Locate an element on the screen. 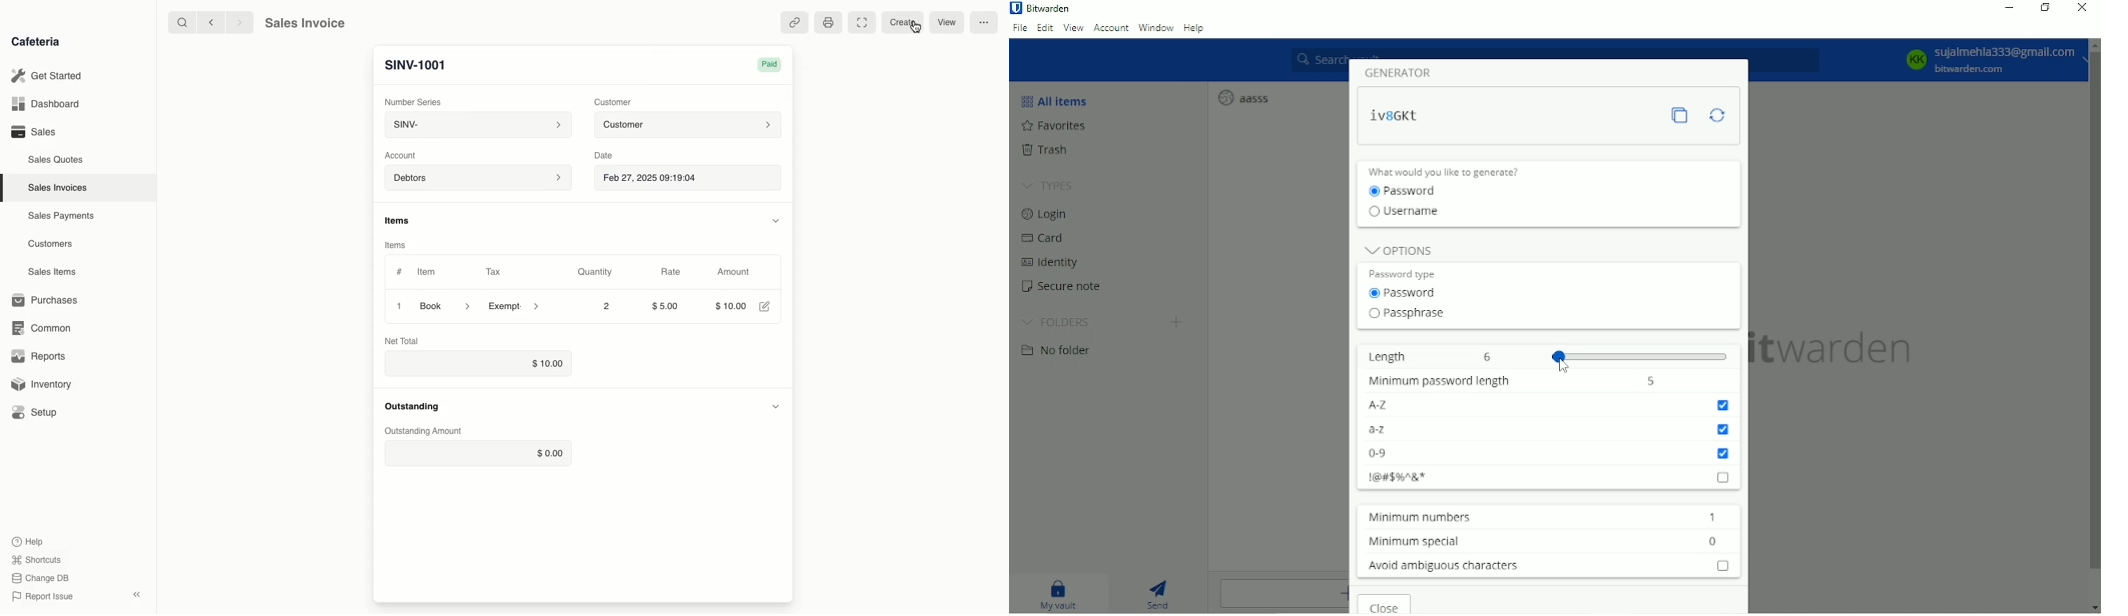 The height and width of the screenshot is (616, 2128). Minimum password length is located at coordinates (1436, 382).